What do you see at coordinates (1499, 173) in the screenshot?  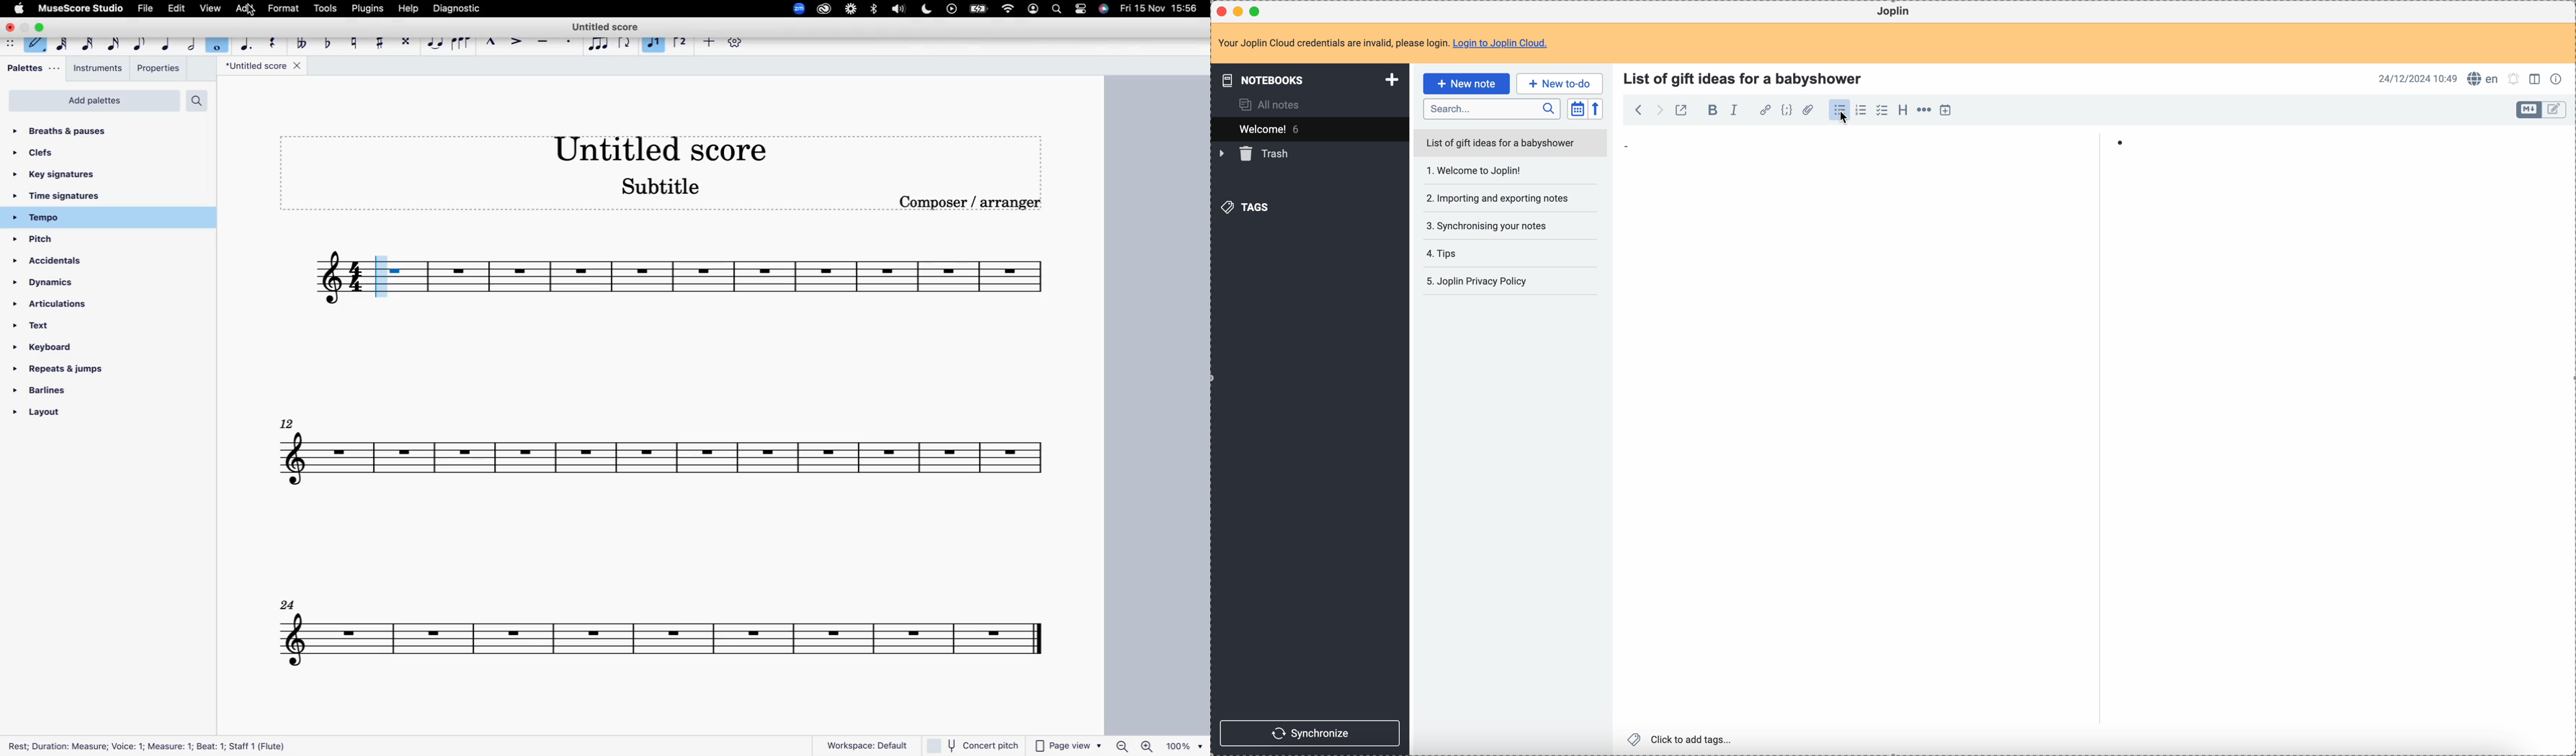 I see `Welcome to joplin` at bounding box center [1499, 173].